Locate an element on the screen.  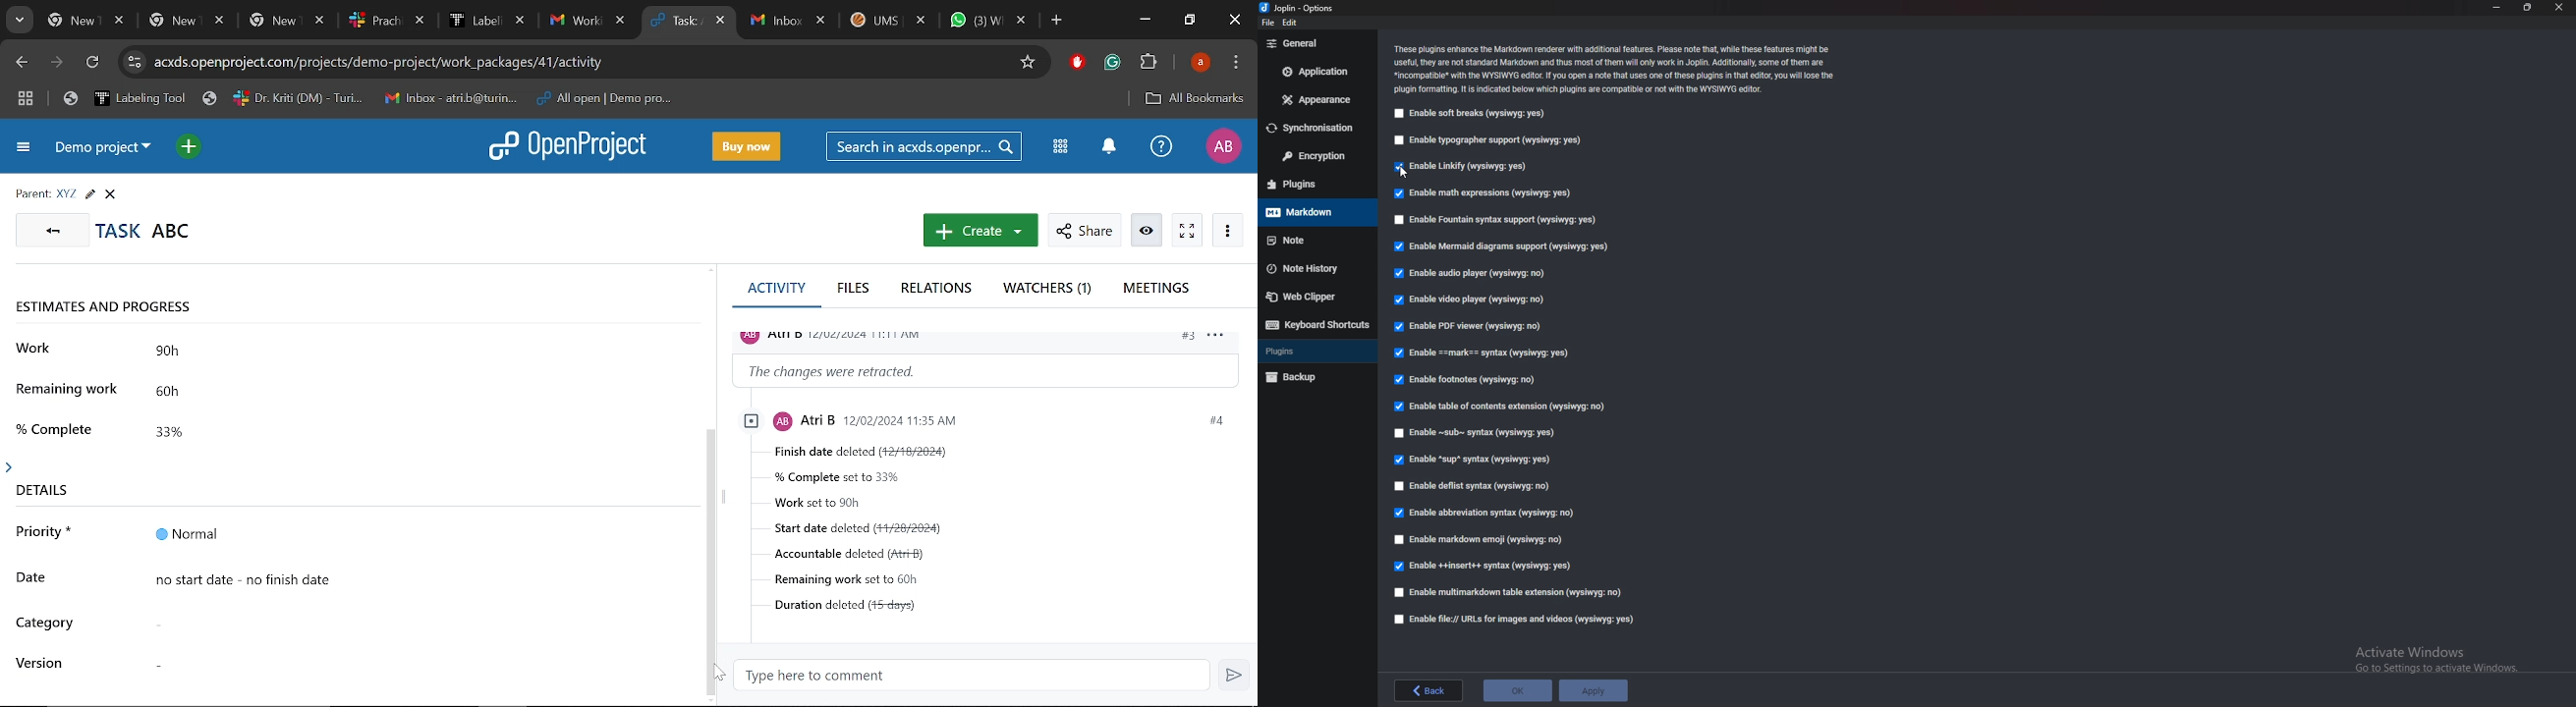
resize is located at coordinates (2528, 8).